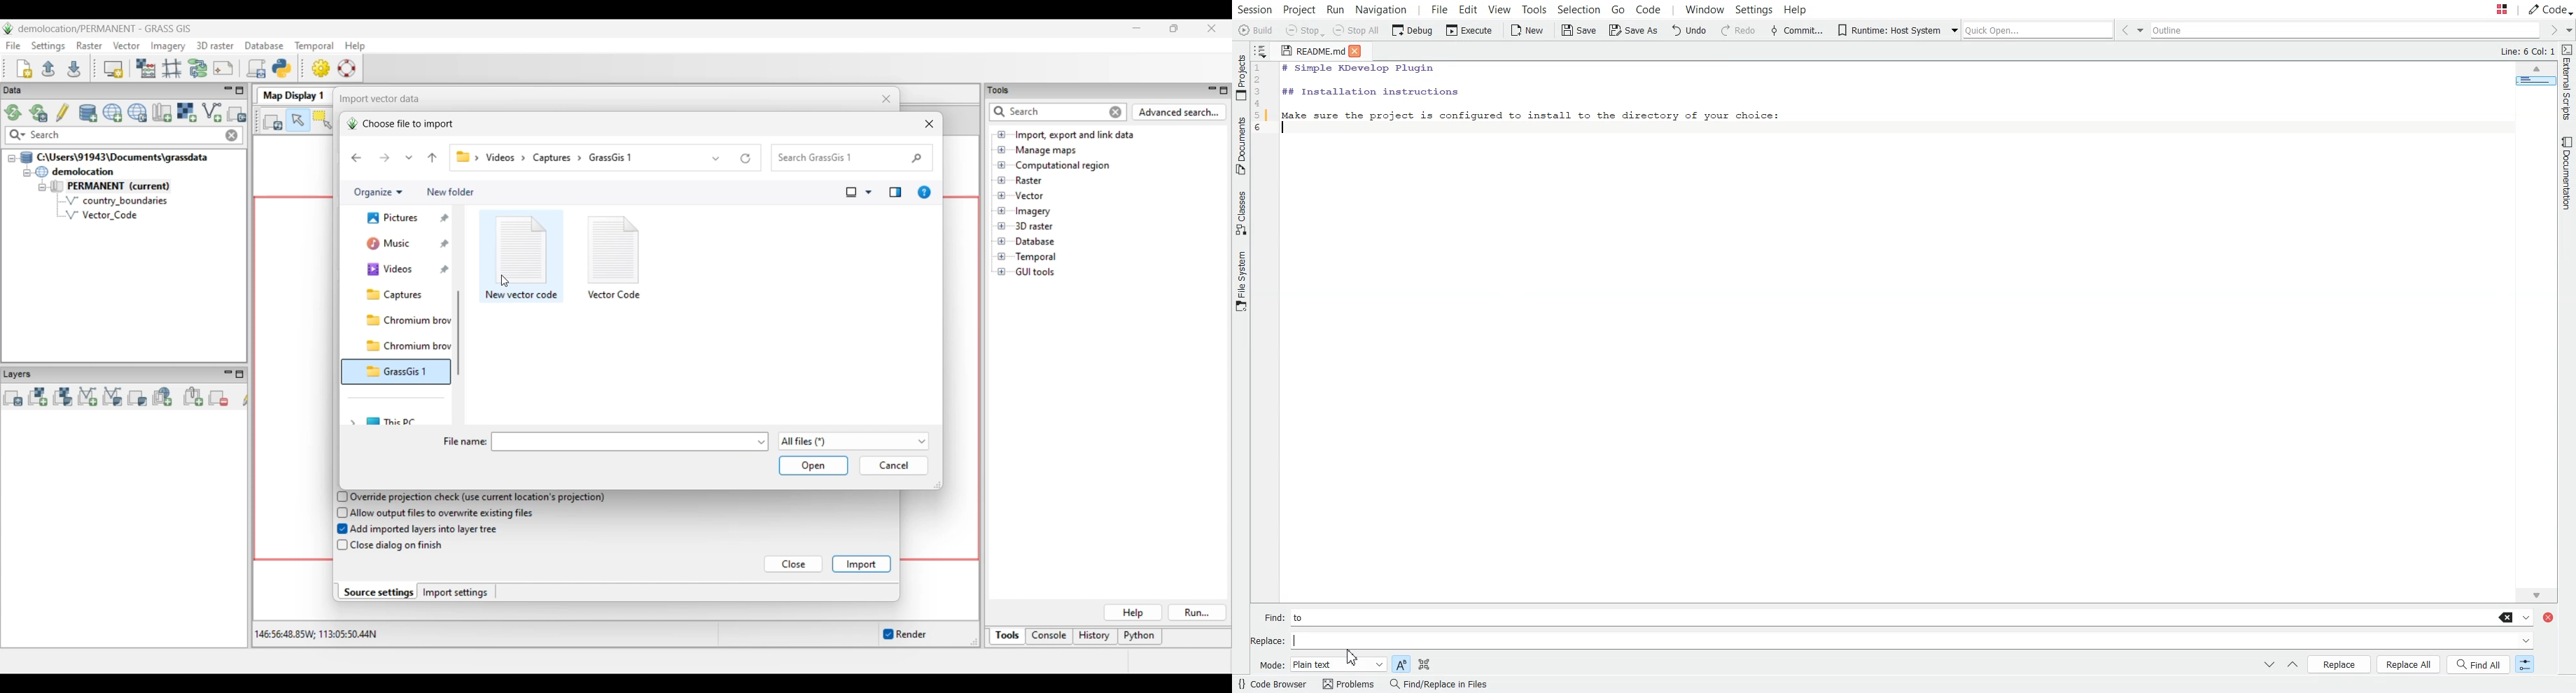 This screenshot has height=700, width=2576. I want to click on Replace All, so click(2409, 664).